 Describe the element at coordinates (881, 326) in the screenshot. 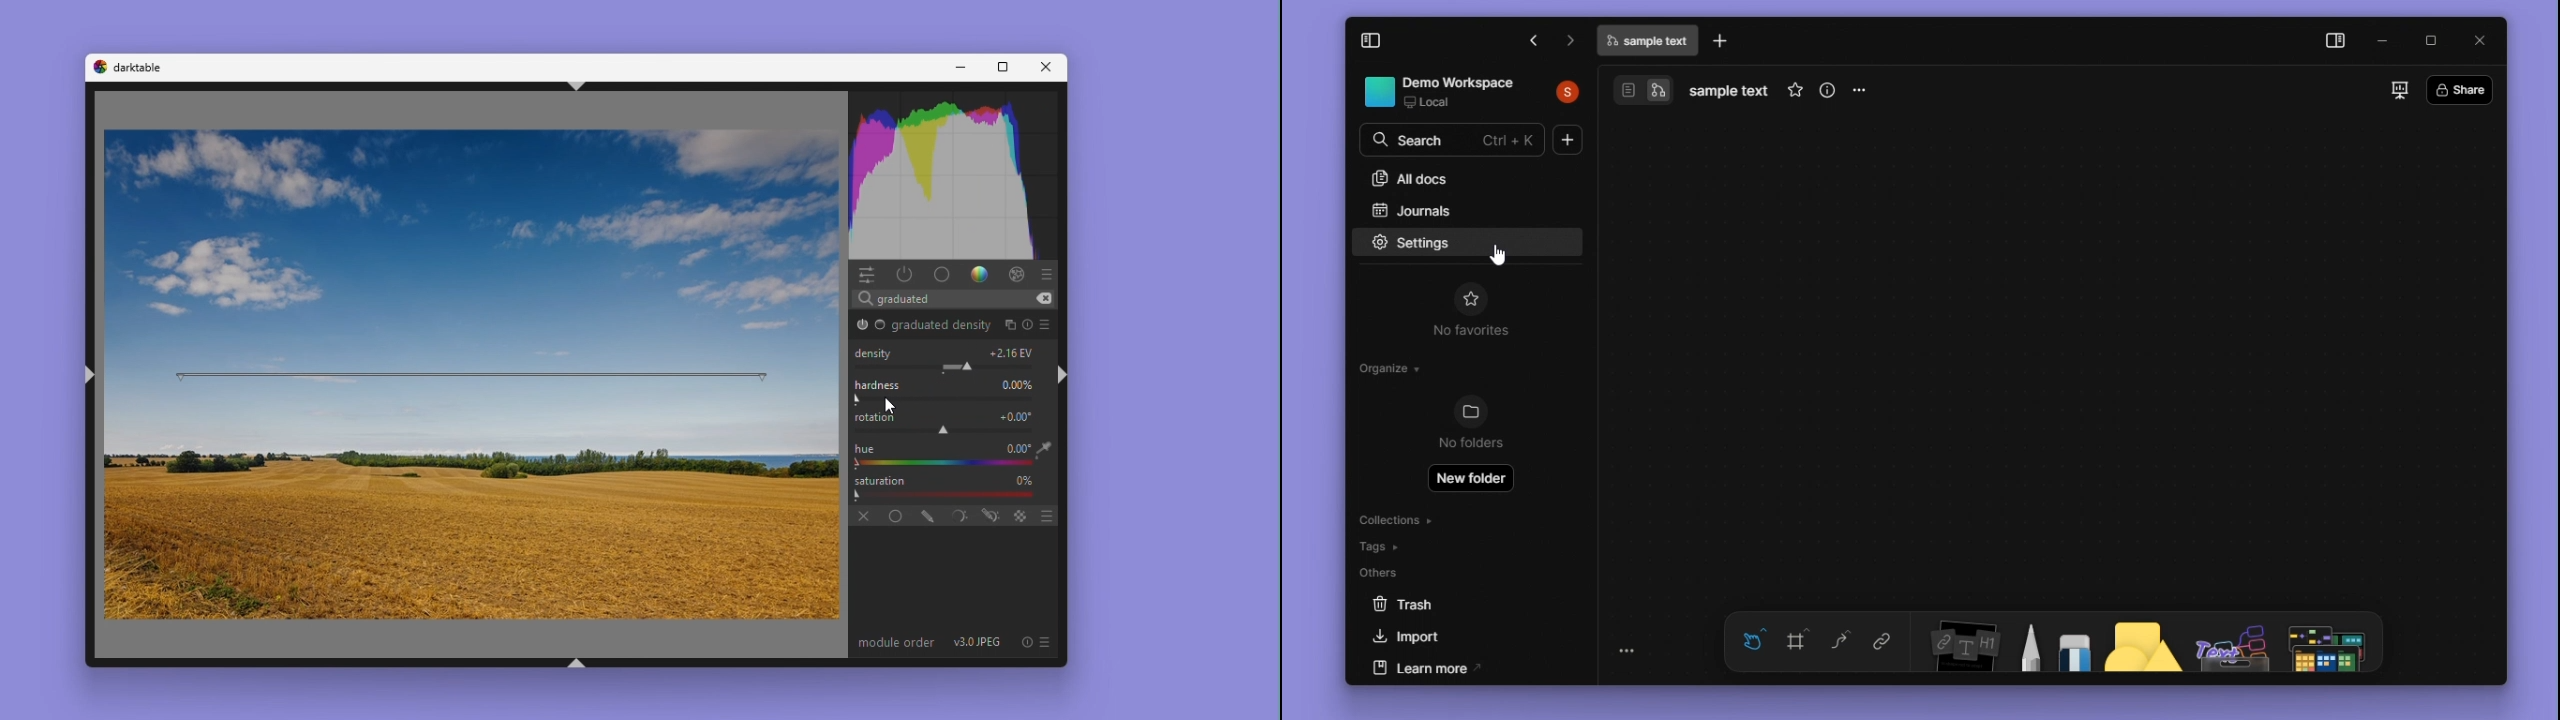

I see `Base` at that location.